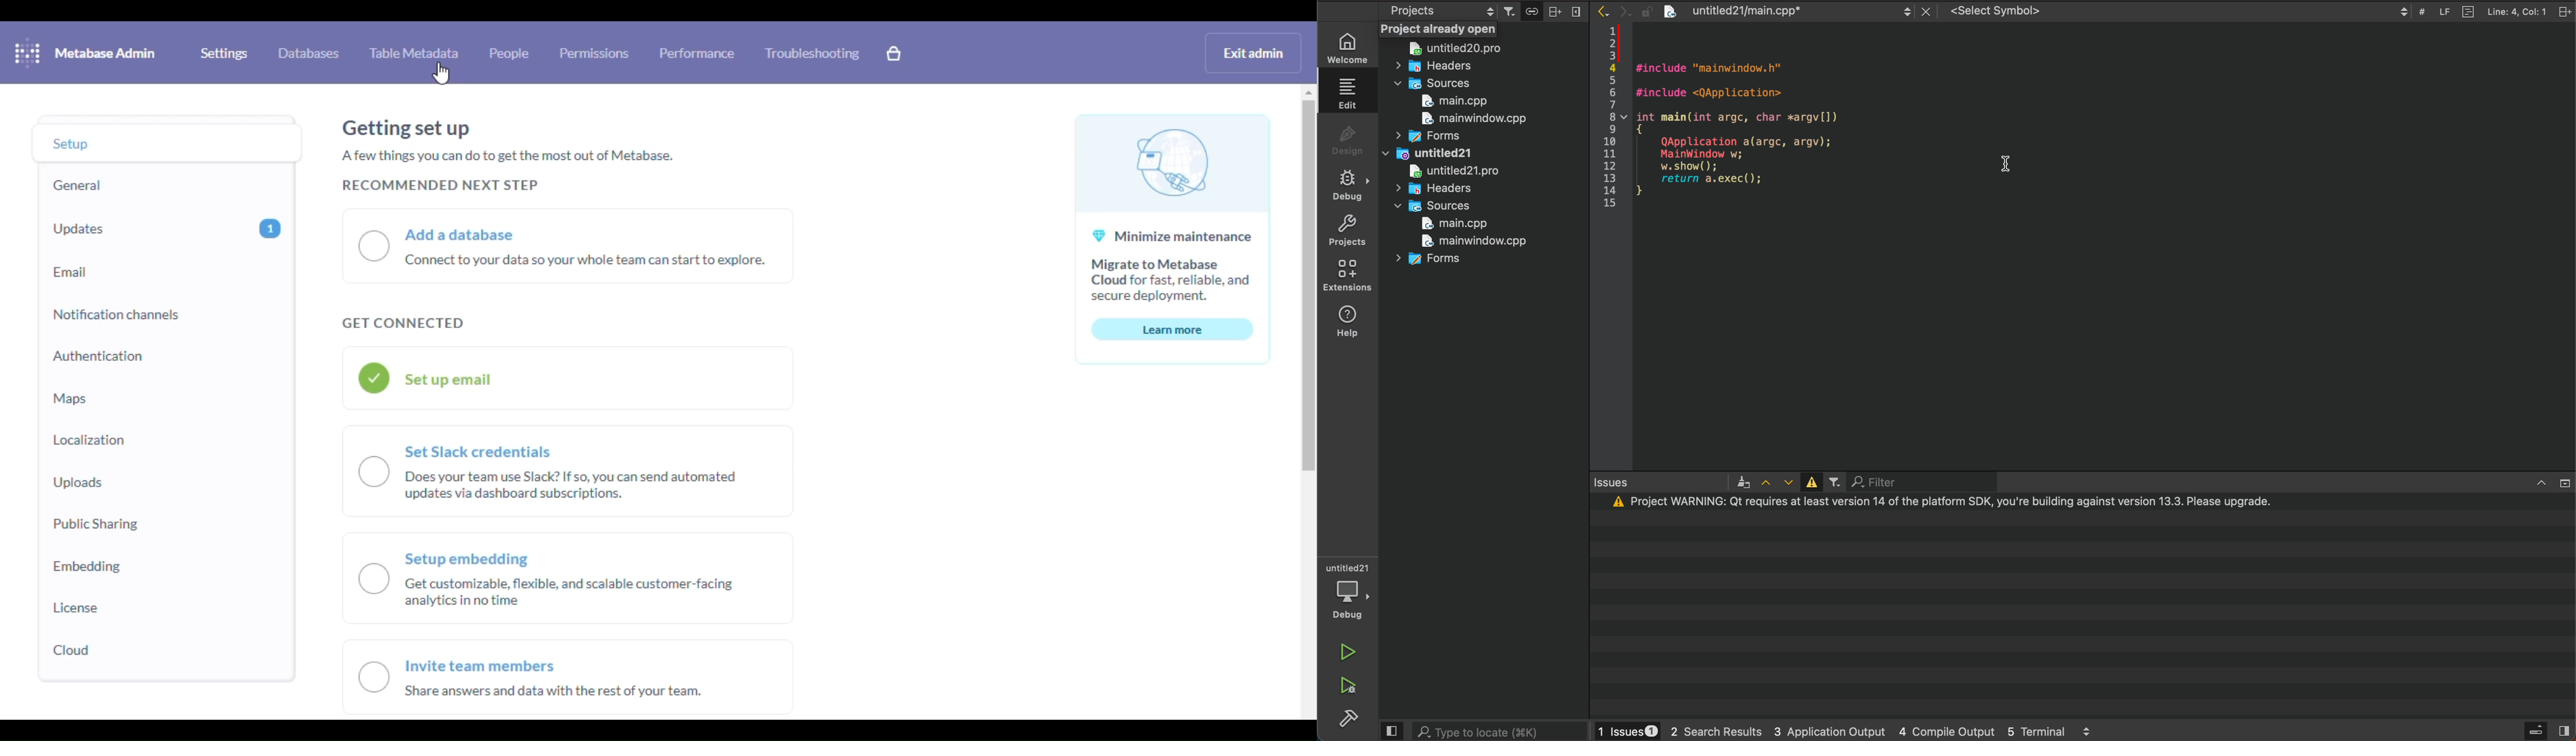  I want to click on learn more, so click(1173, 330).